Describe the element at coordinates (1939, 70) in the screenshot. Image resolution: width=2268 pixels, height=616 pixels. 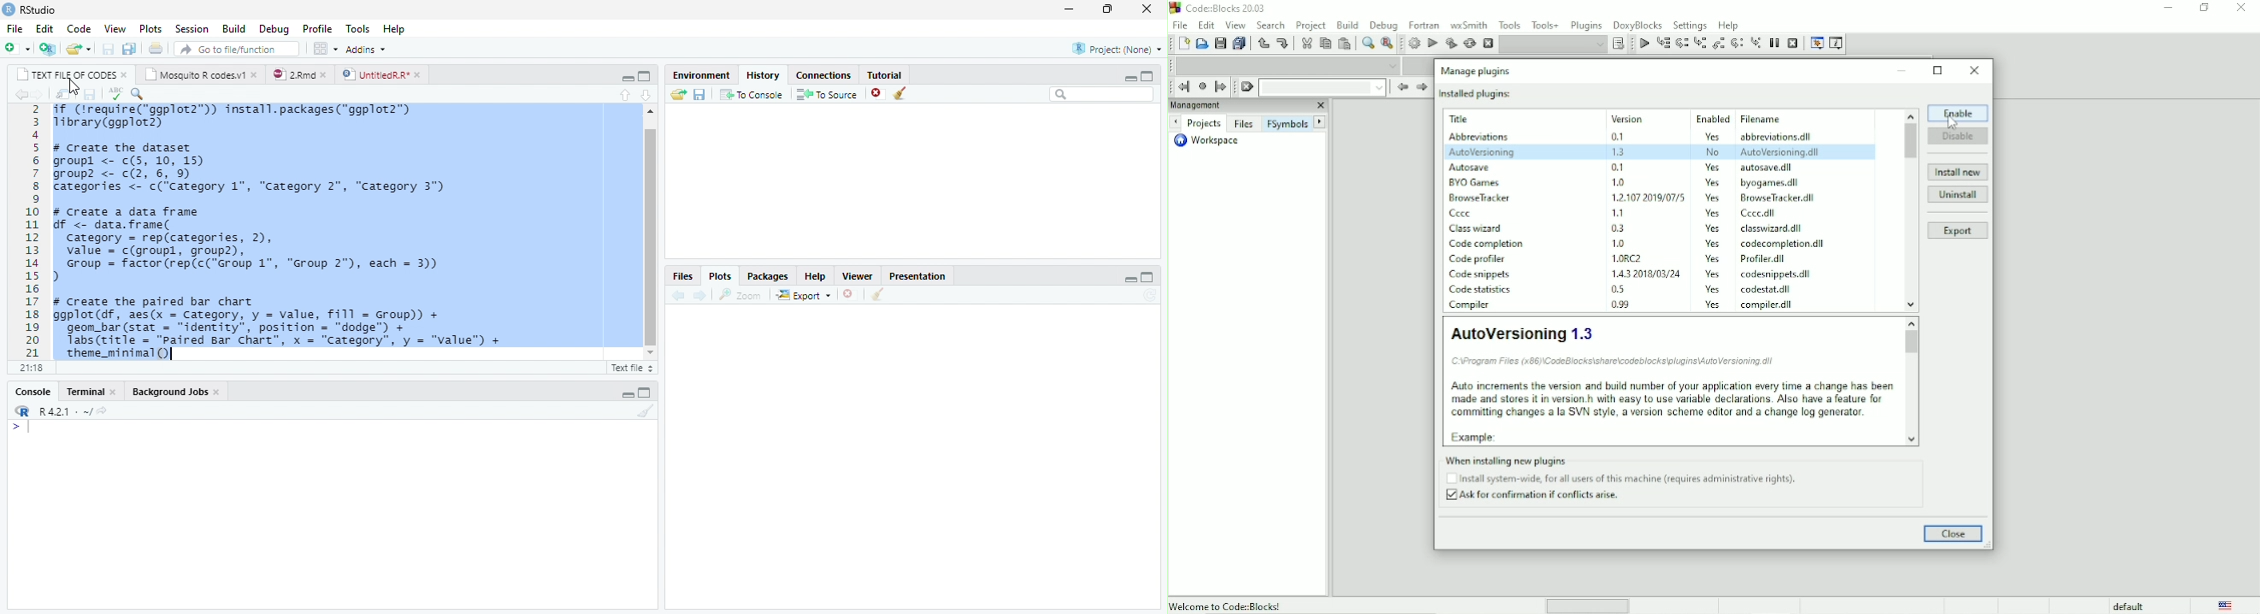
I see `Maximize` at that location.